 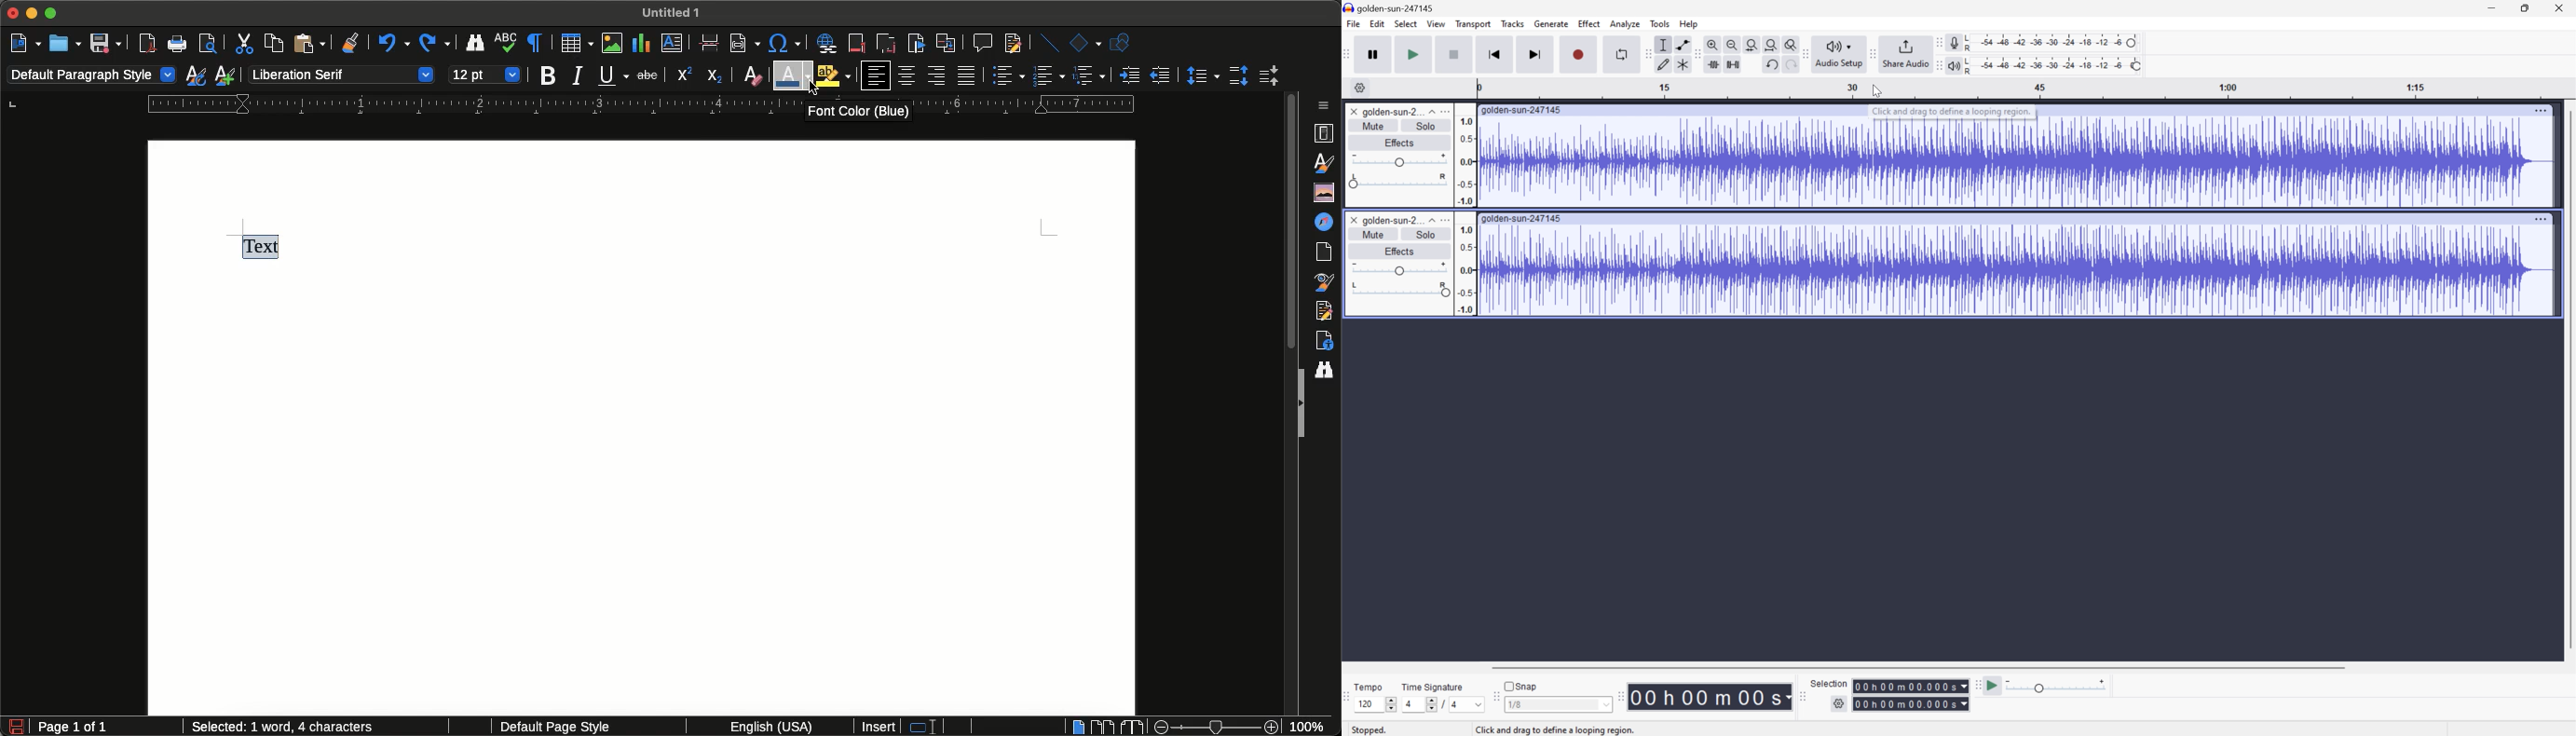 I want to click on more, so click(x=1449, y=111).